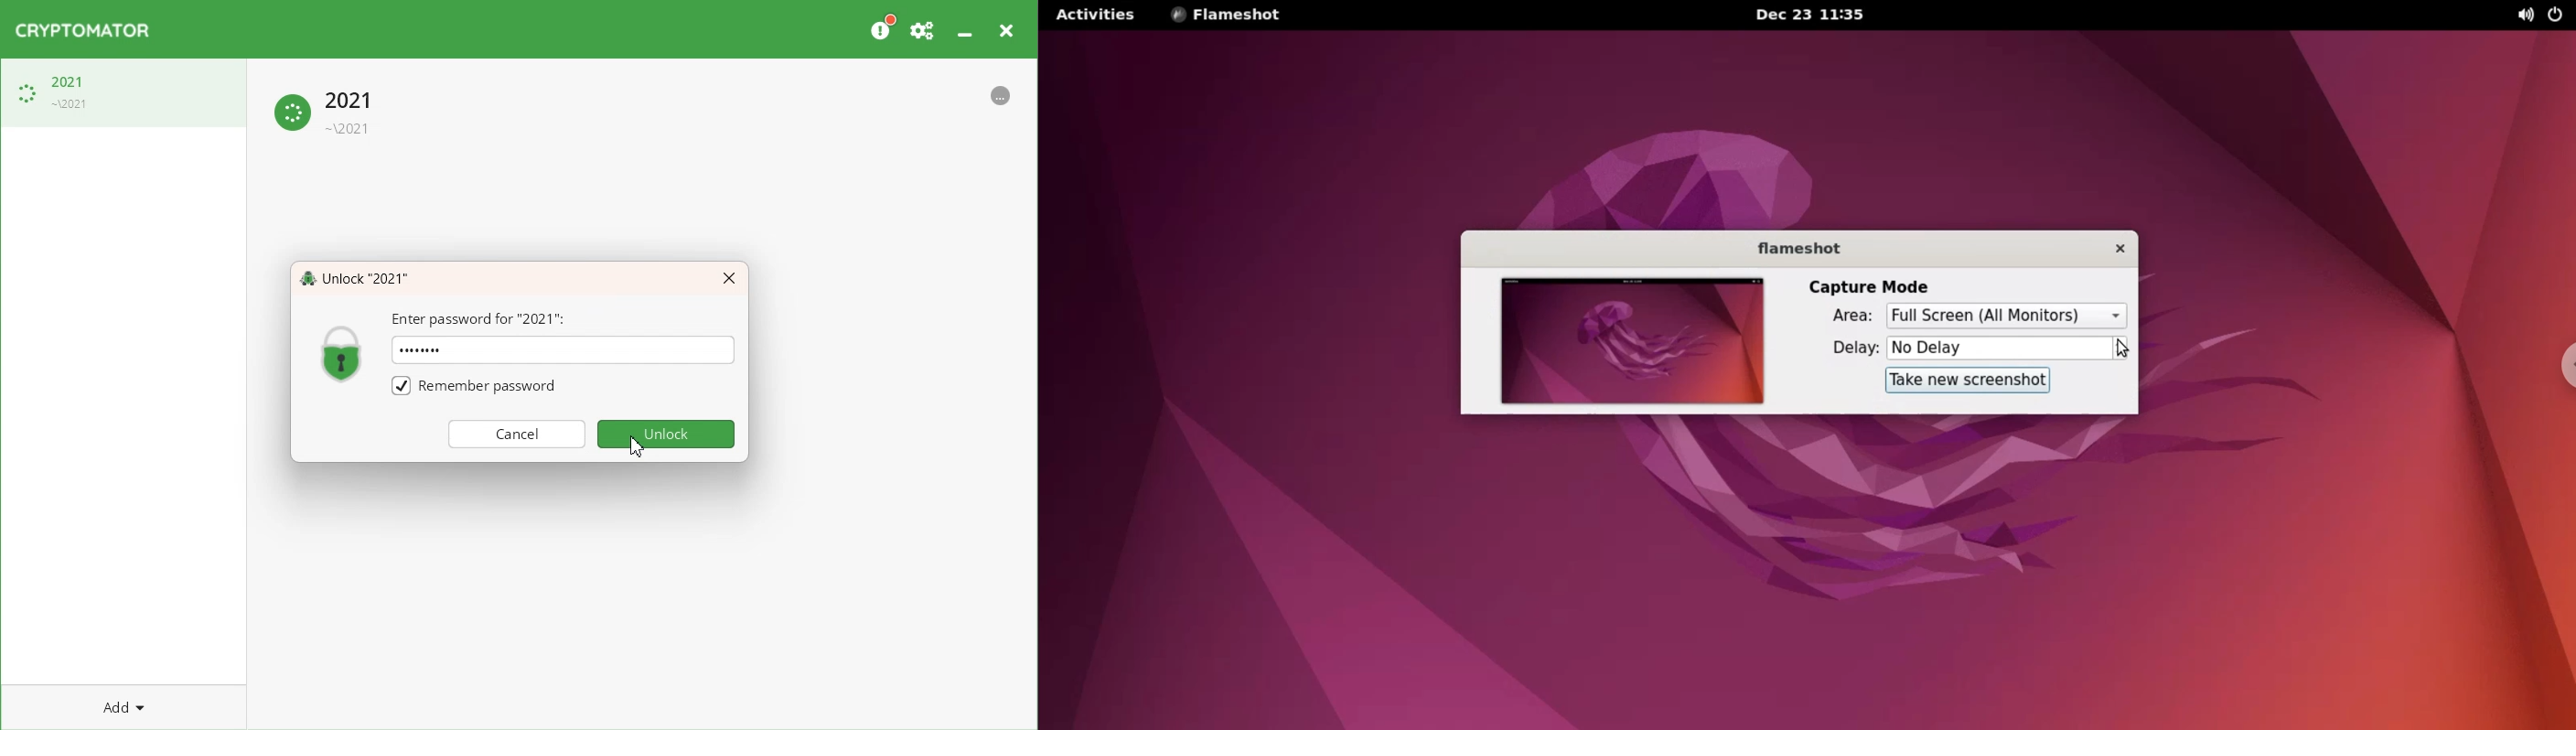 The width and height of the screenshot is (2576, 756). What do you see at coordinates (479, 319) in the screenshot?
I see `Enter Password for 2021` at bounding box center [479, 319].